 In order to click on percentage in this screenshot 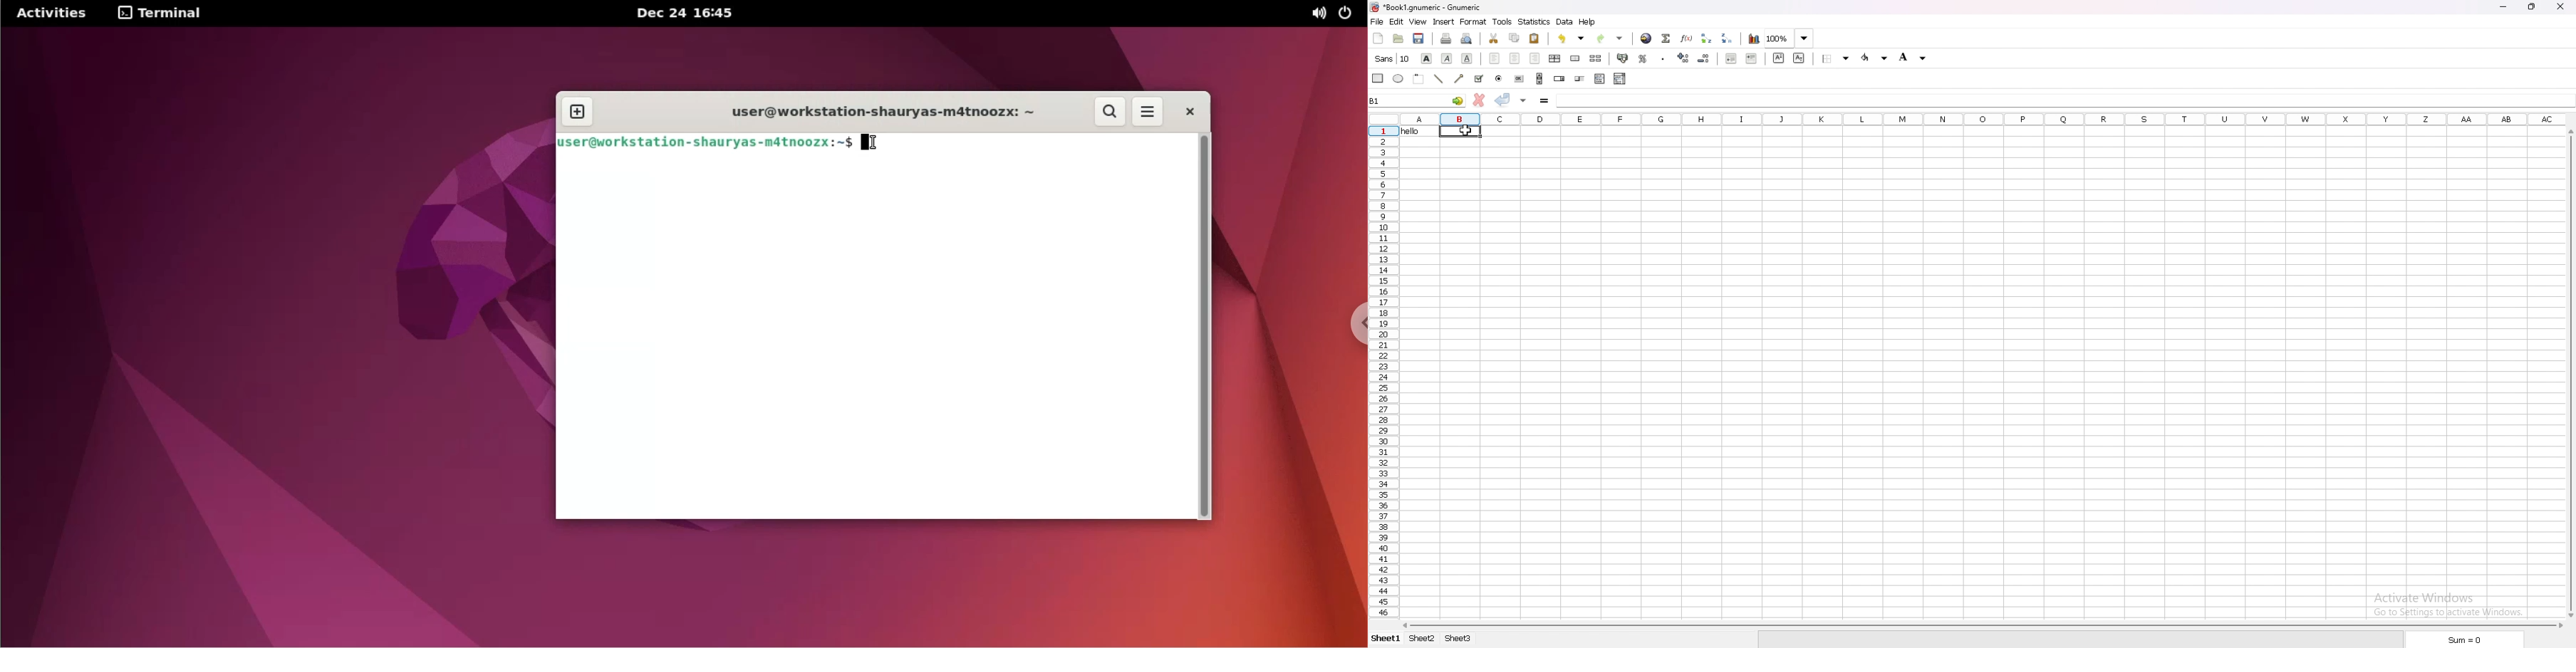, I will do `click(1644, 58)`.